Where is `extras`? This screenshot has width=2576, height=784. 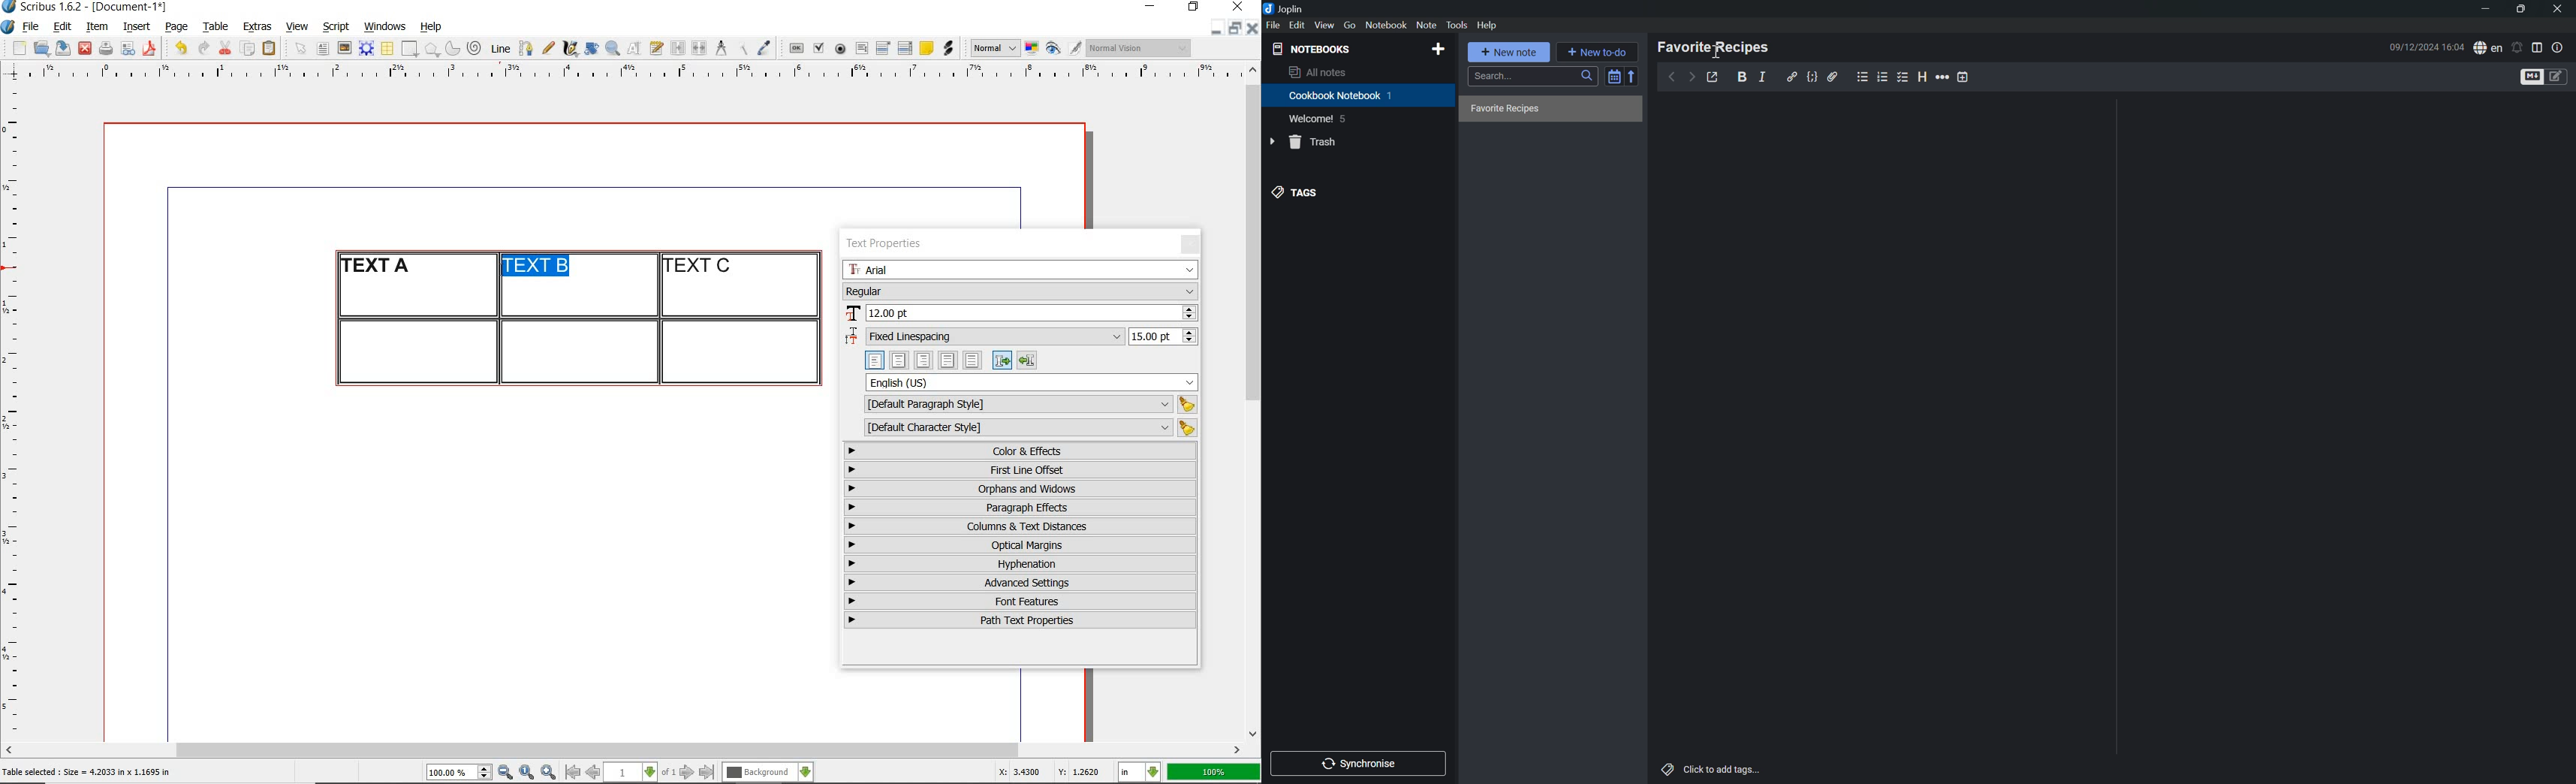 extras is located at coordinates (258, 28).